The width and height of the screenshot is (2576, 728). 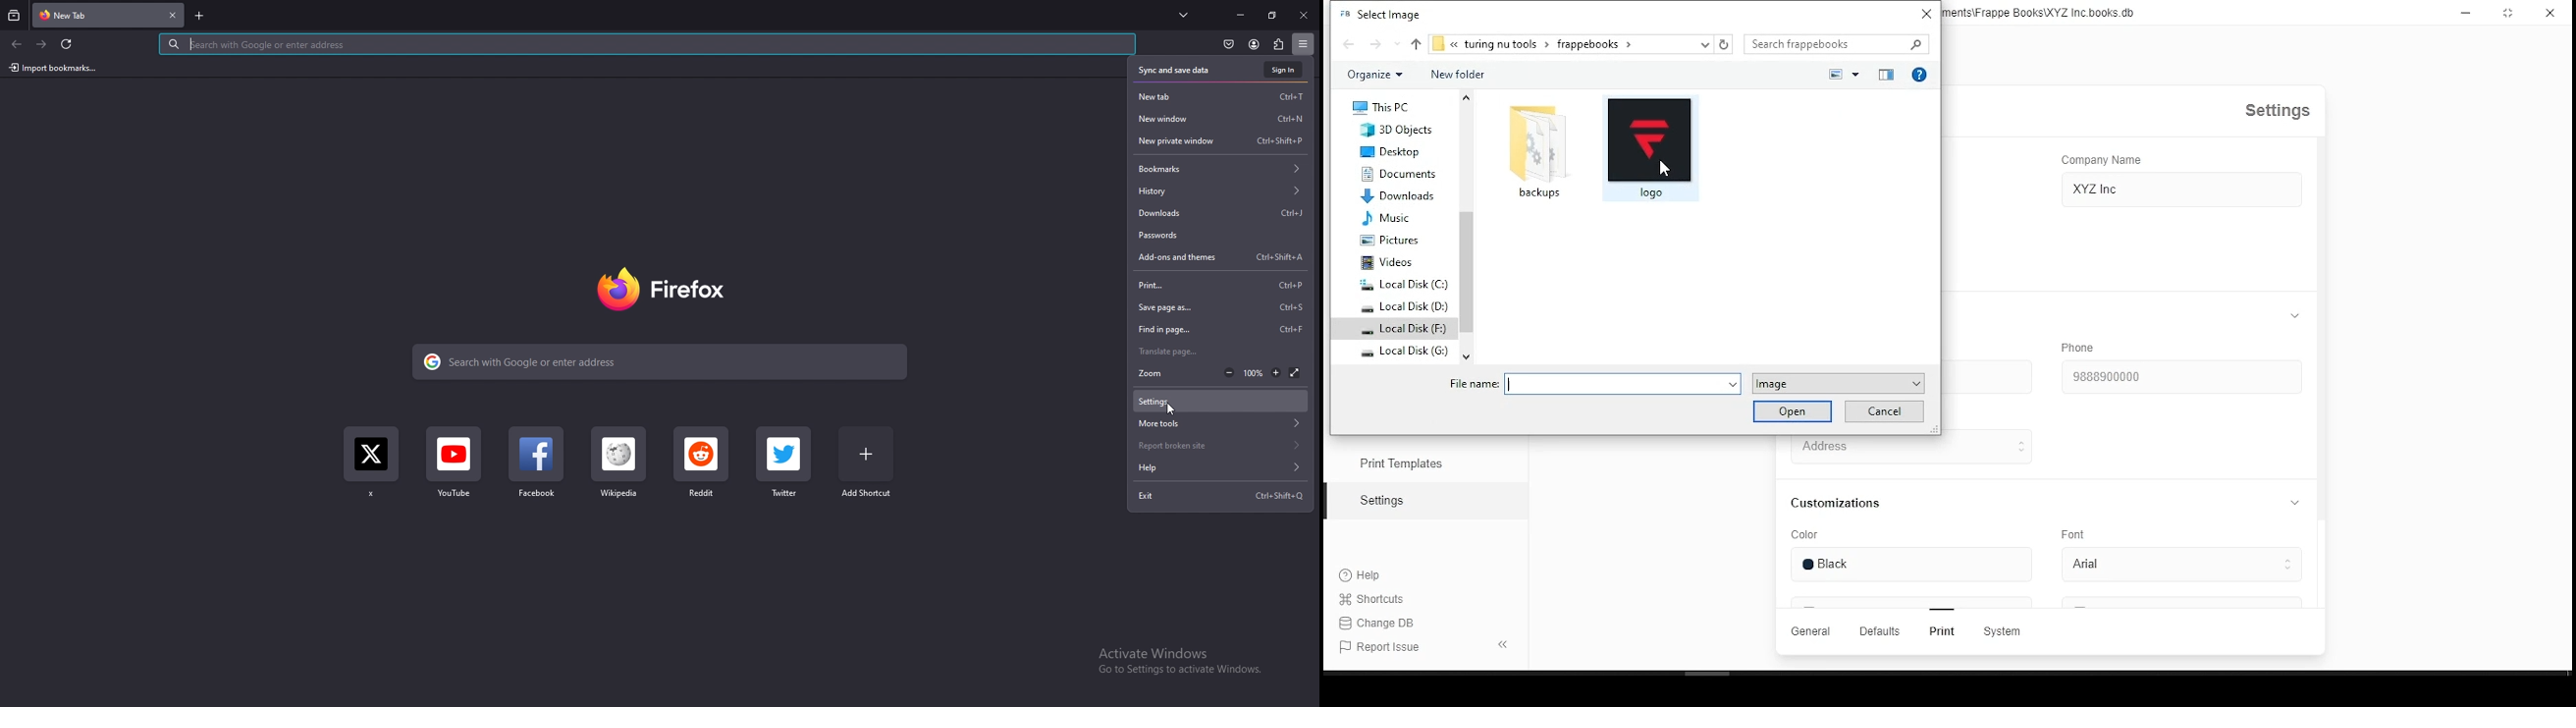 I want to click on list all tabs, so click(x=1184, y=14).